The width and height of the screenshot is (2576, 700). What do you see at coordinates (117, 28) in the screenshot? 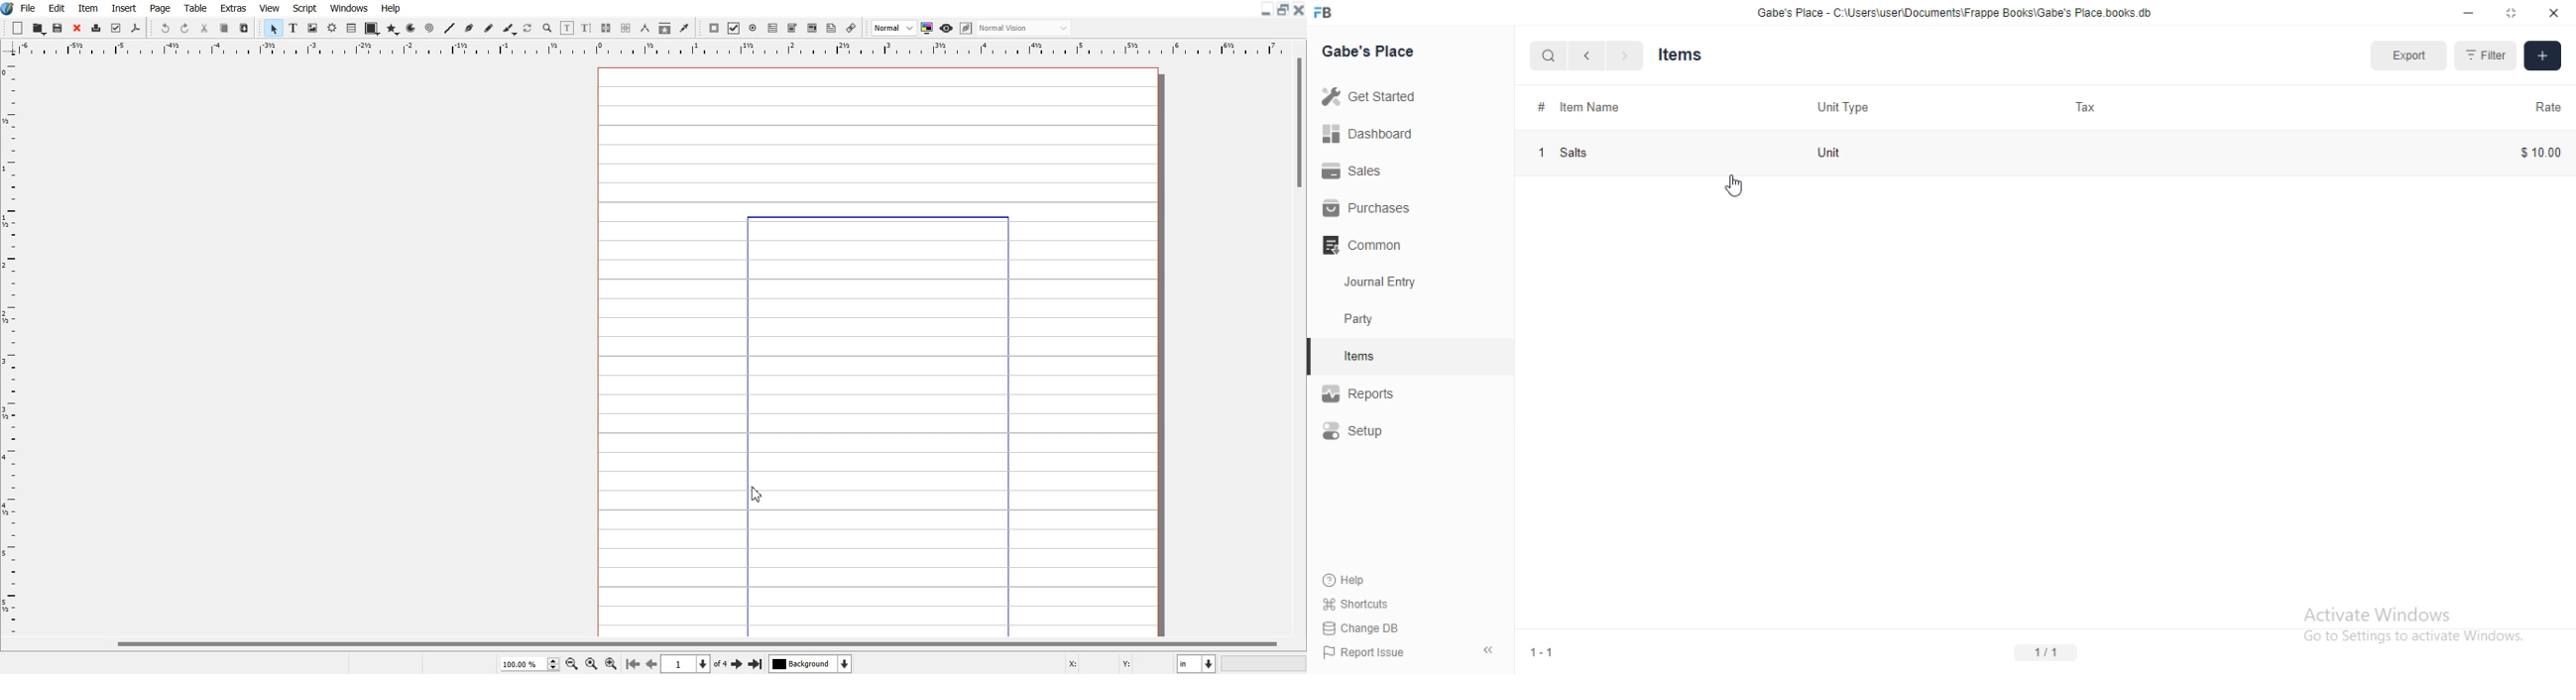
I see `Preflight Verifier` at bounding box center [117, 28].